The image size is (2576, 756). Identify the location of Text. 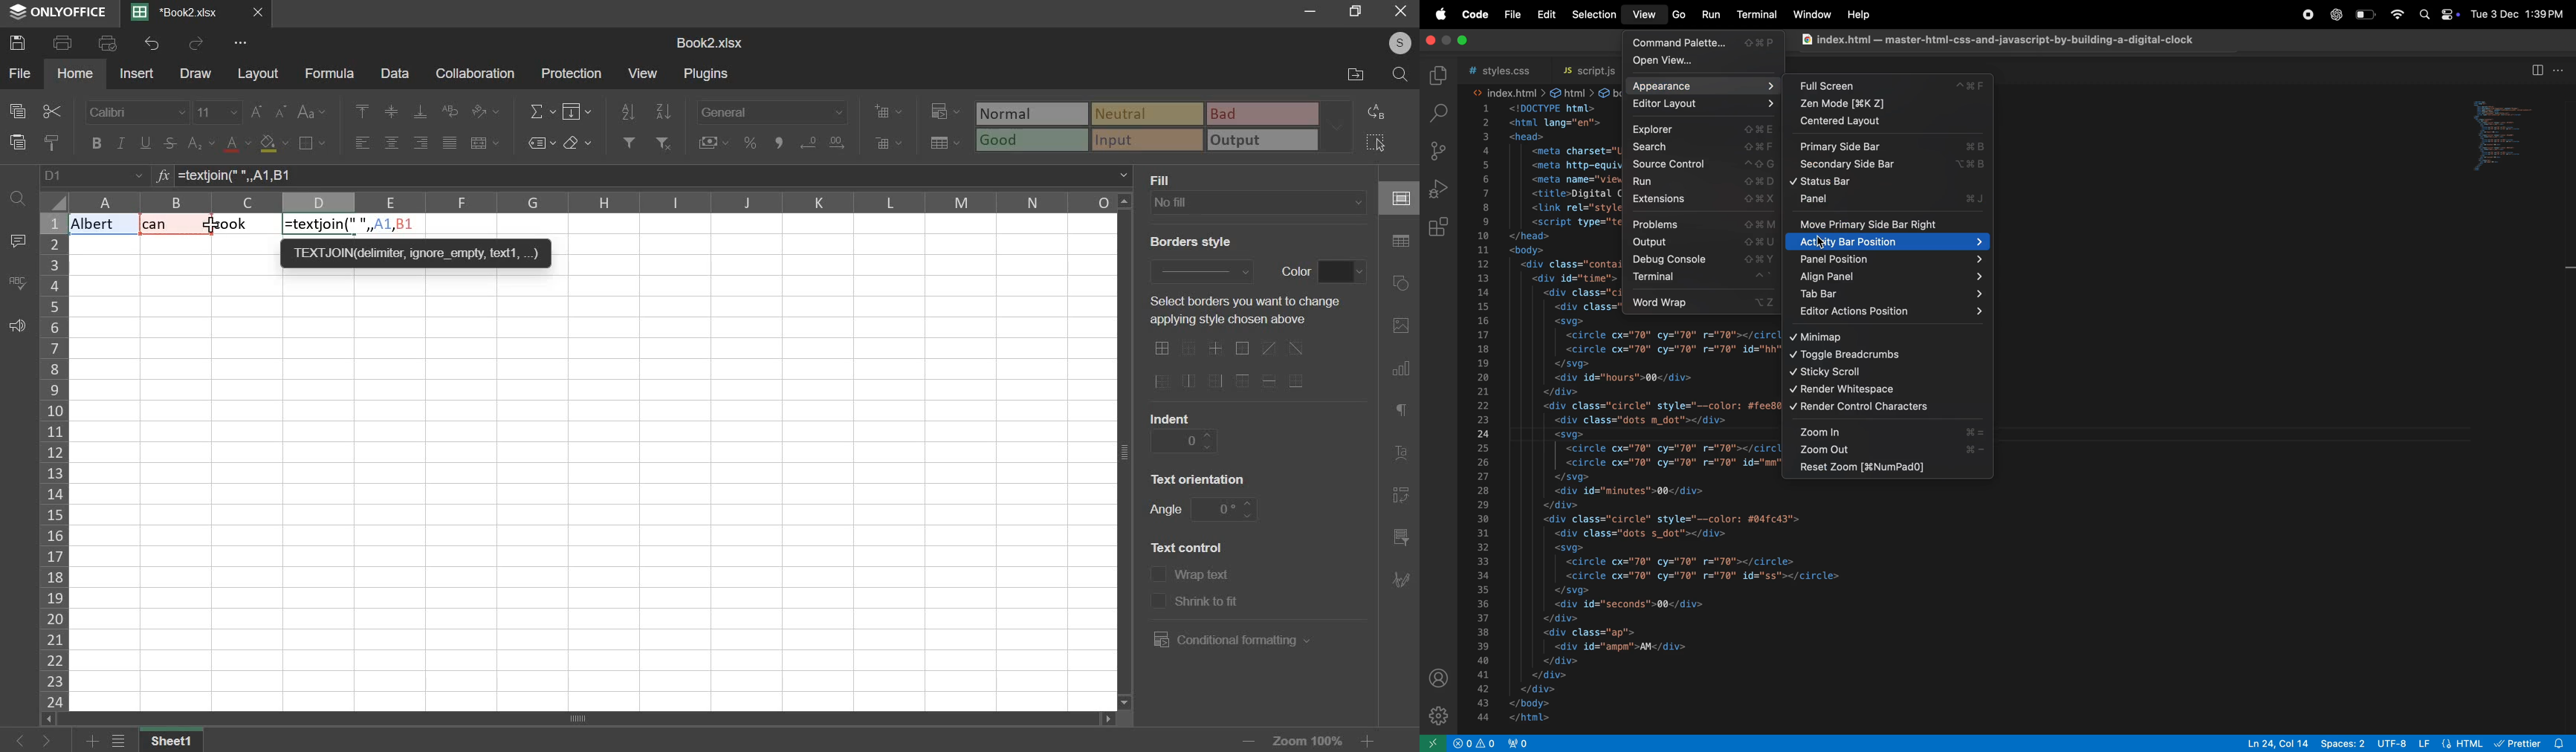
(168, 225).